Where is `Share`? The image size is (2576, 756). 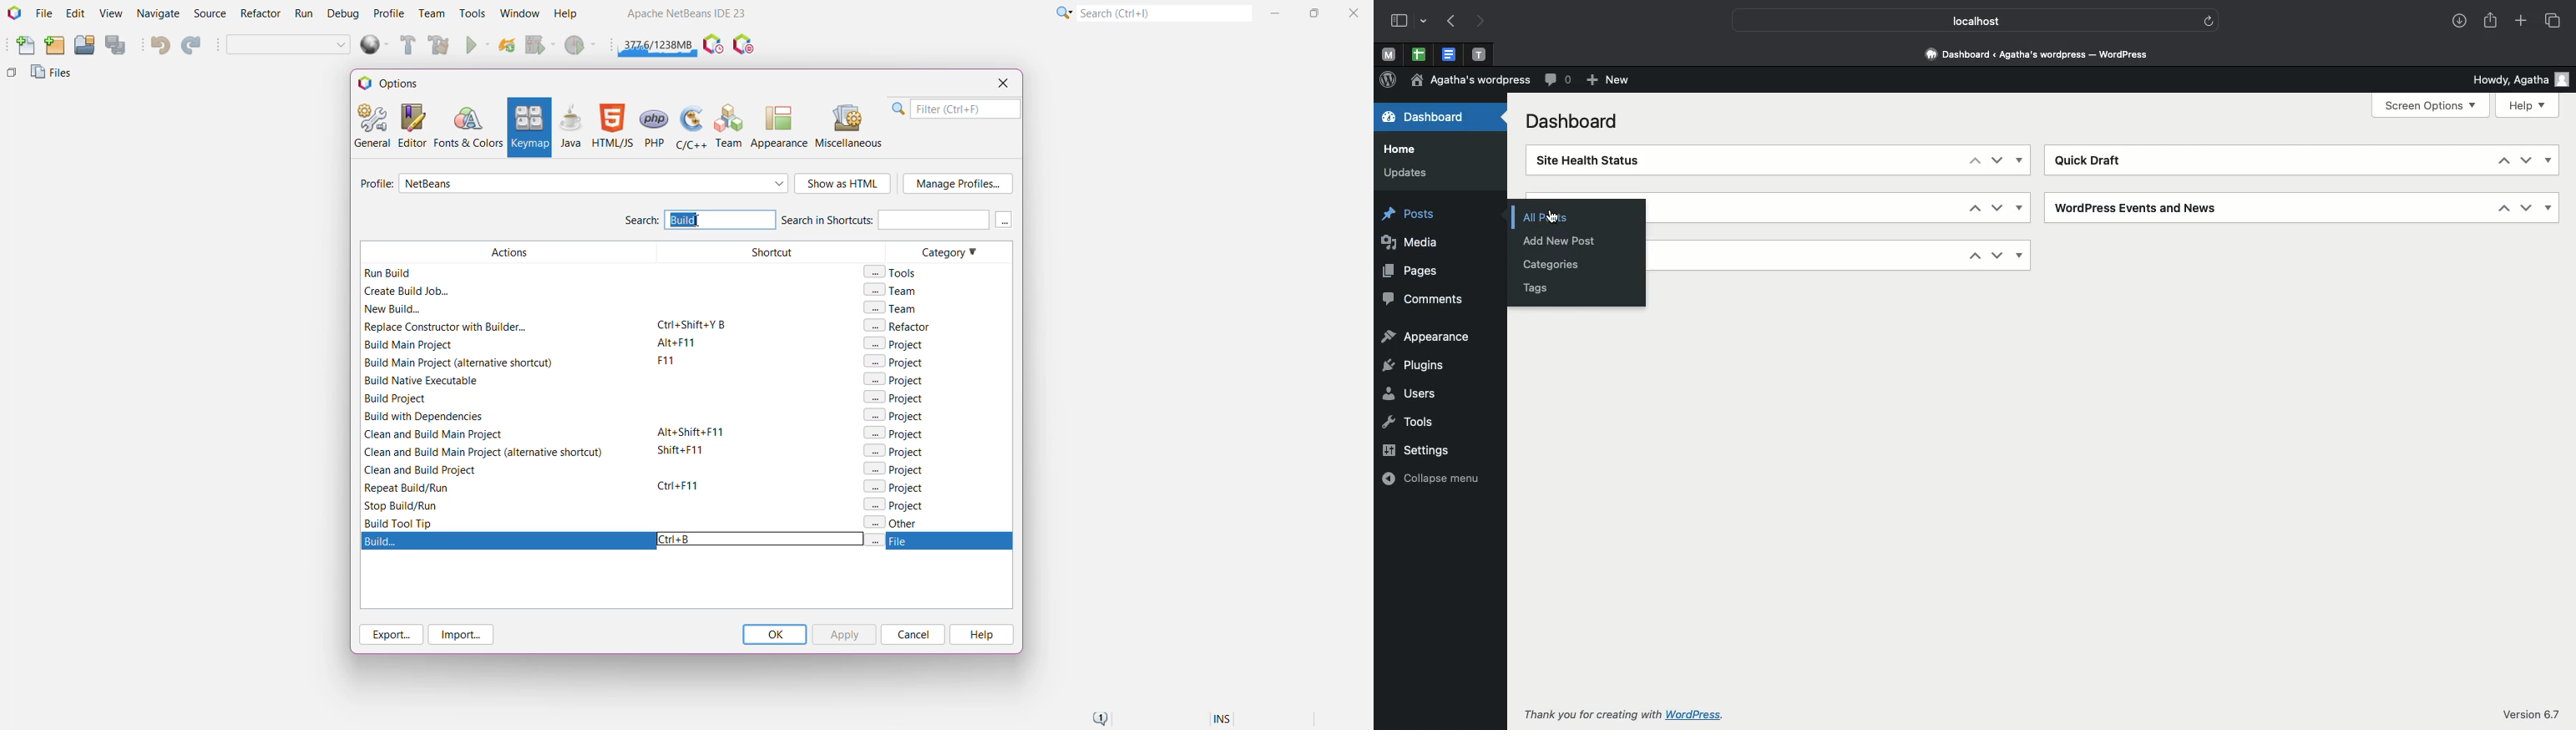 Share is located at coordinates (2492, 22).